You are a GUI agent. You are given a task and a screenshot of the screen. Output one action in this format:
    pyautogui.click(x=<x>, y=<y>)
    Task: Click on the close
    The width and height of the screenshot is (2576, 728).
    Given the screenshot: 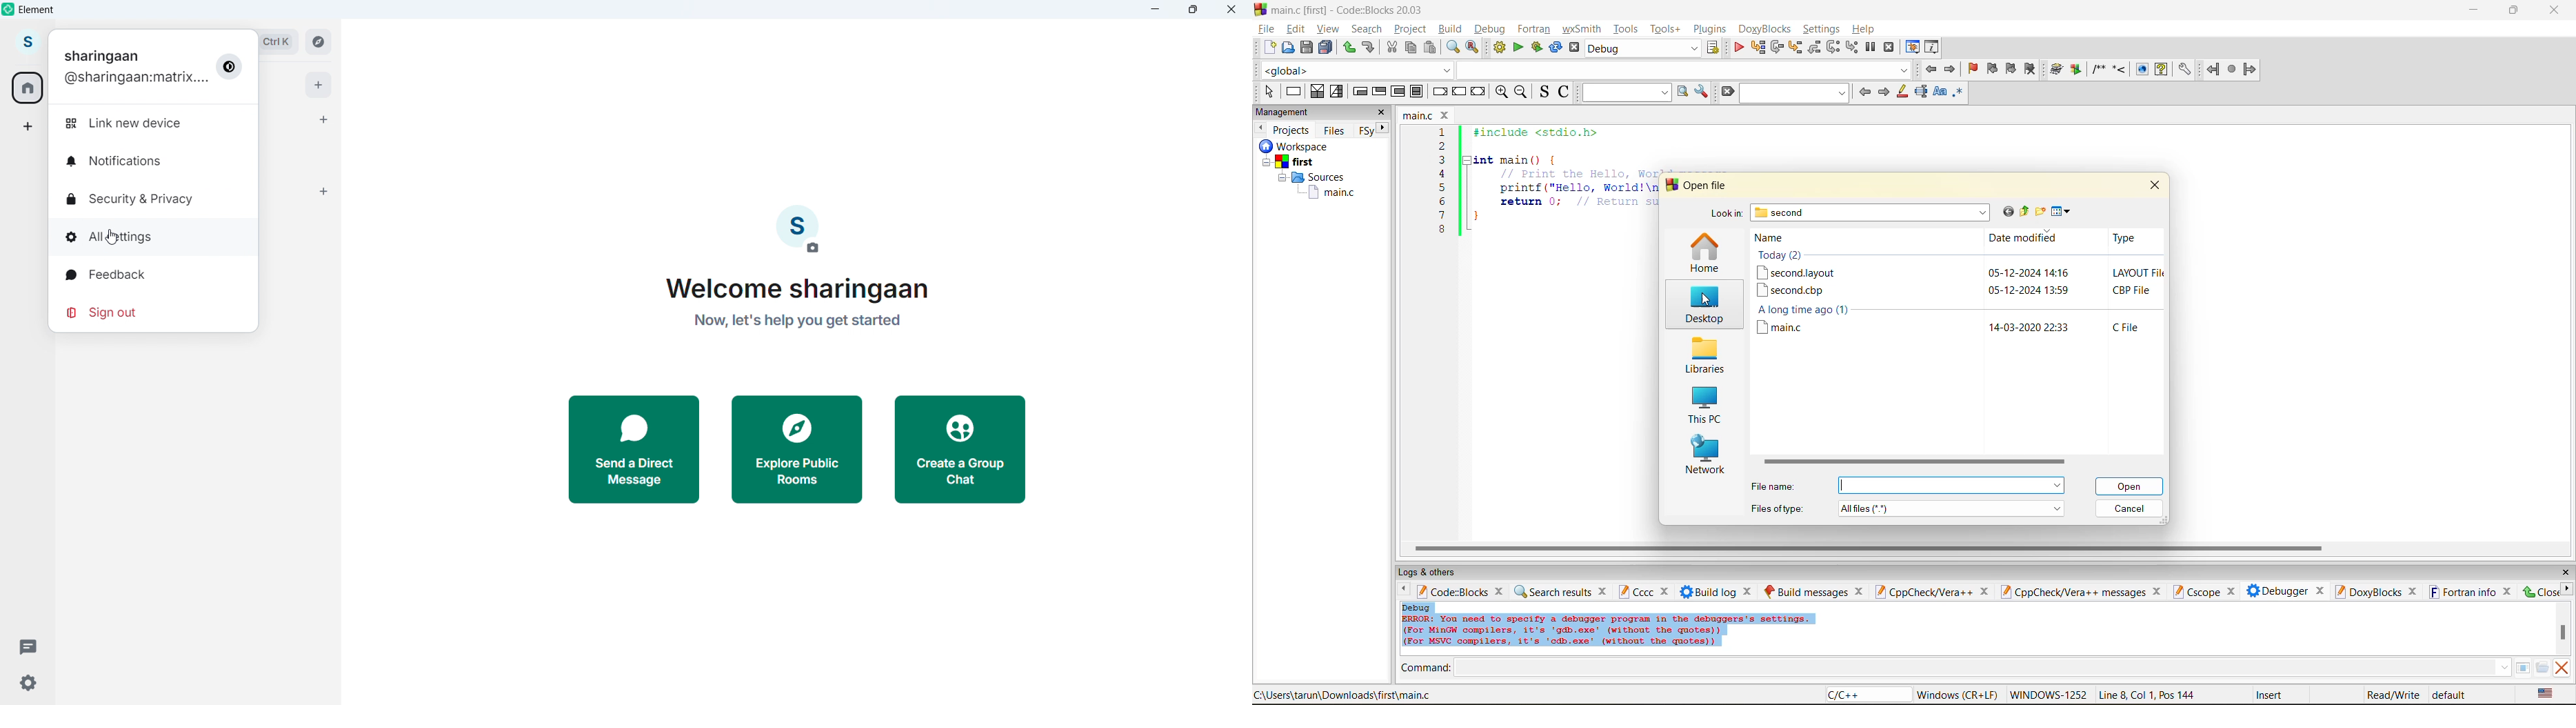 What is the action you would take?
    pyautogui.click(x=2539, y=591)
    